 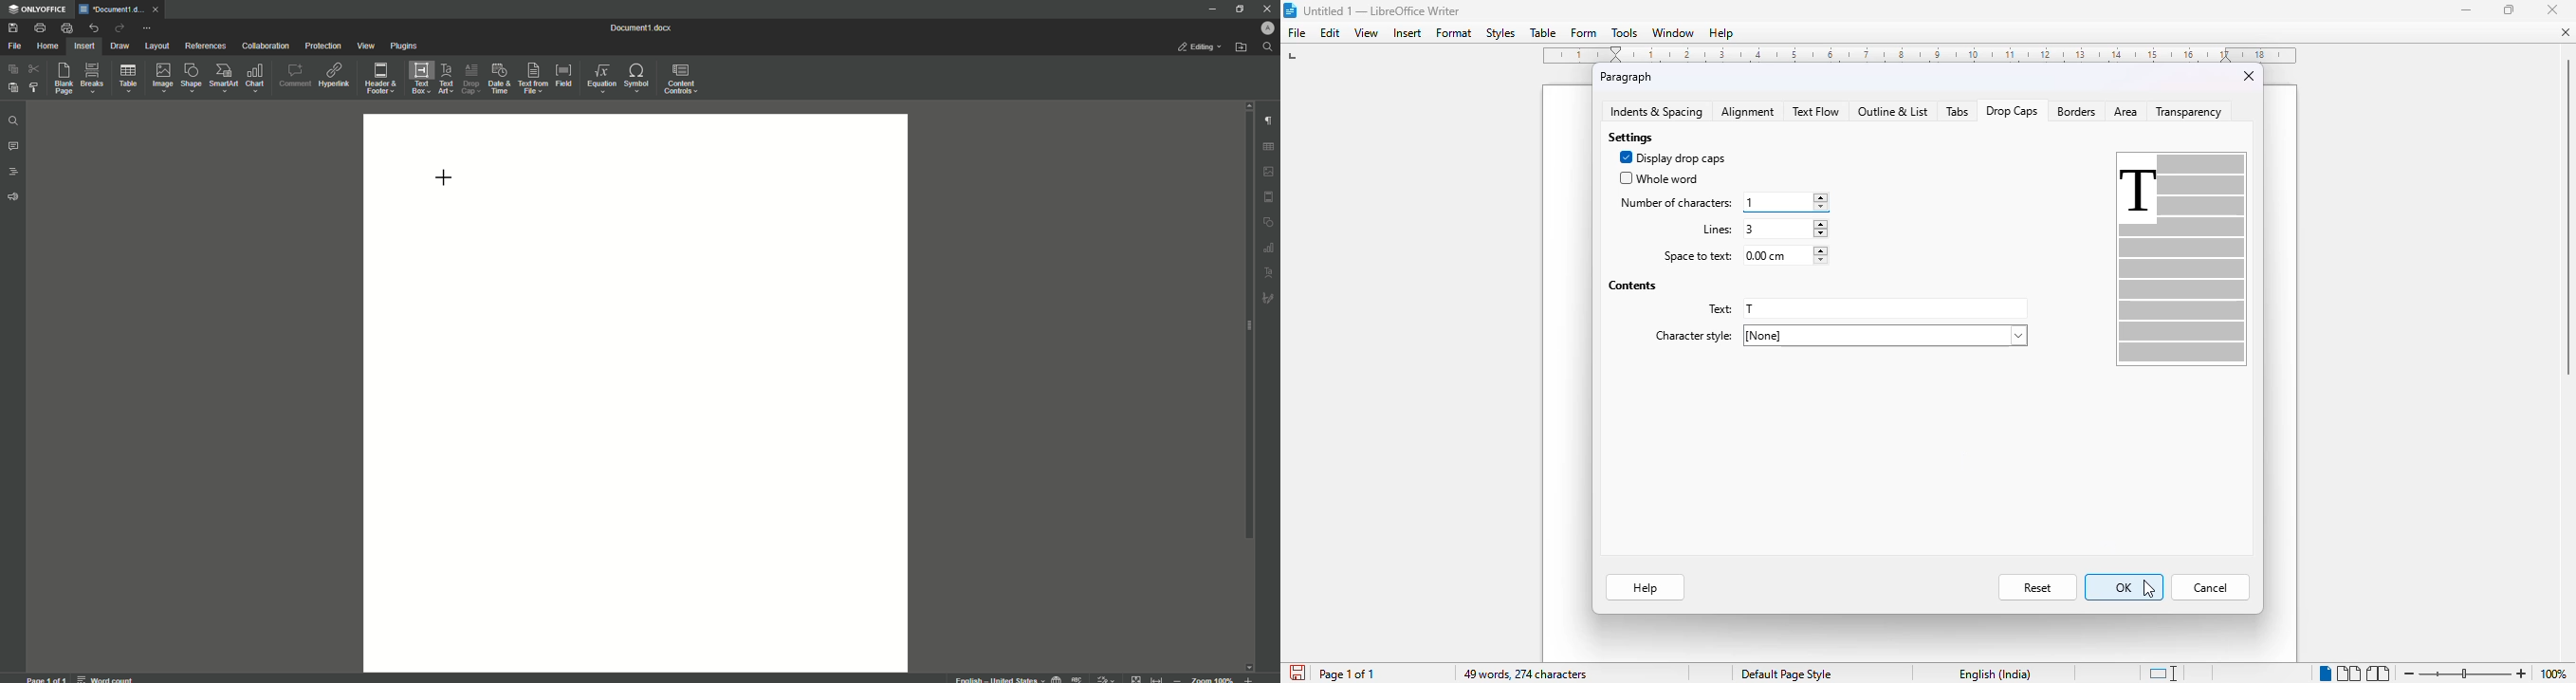 I want to click on format, so click(x=1455, y=32).